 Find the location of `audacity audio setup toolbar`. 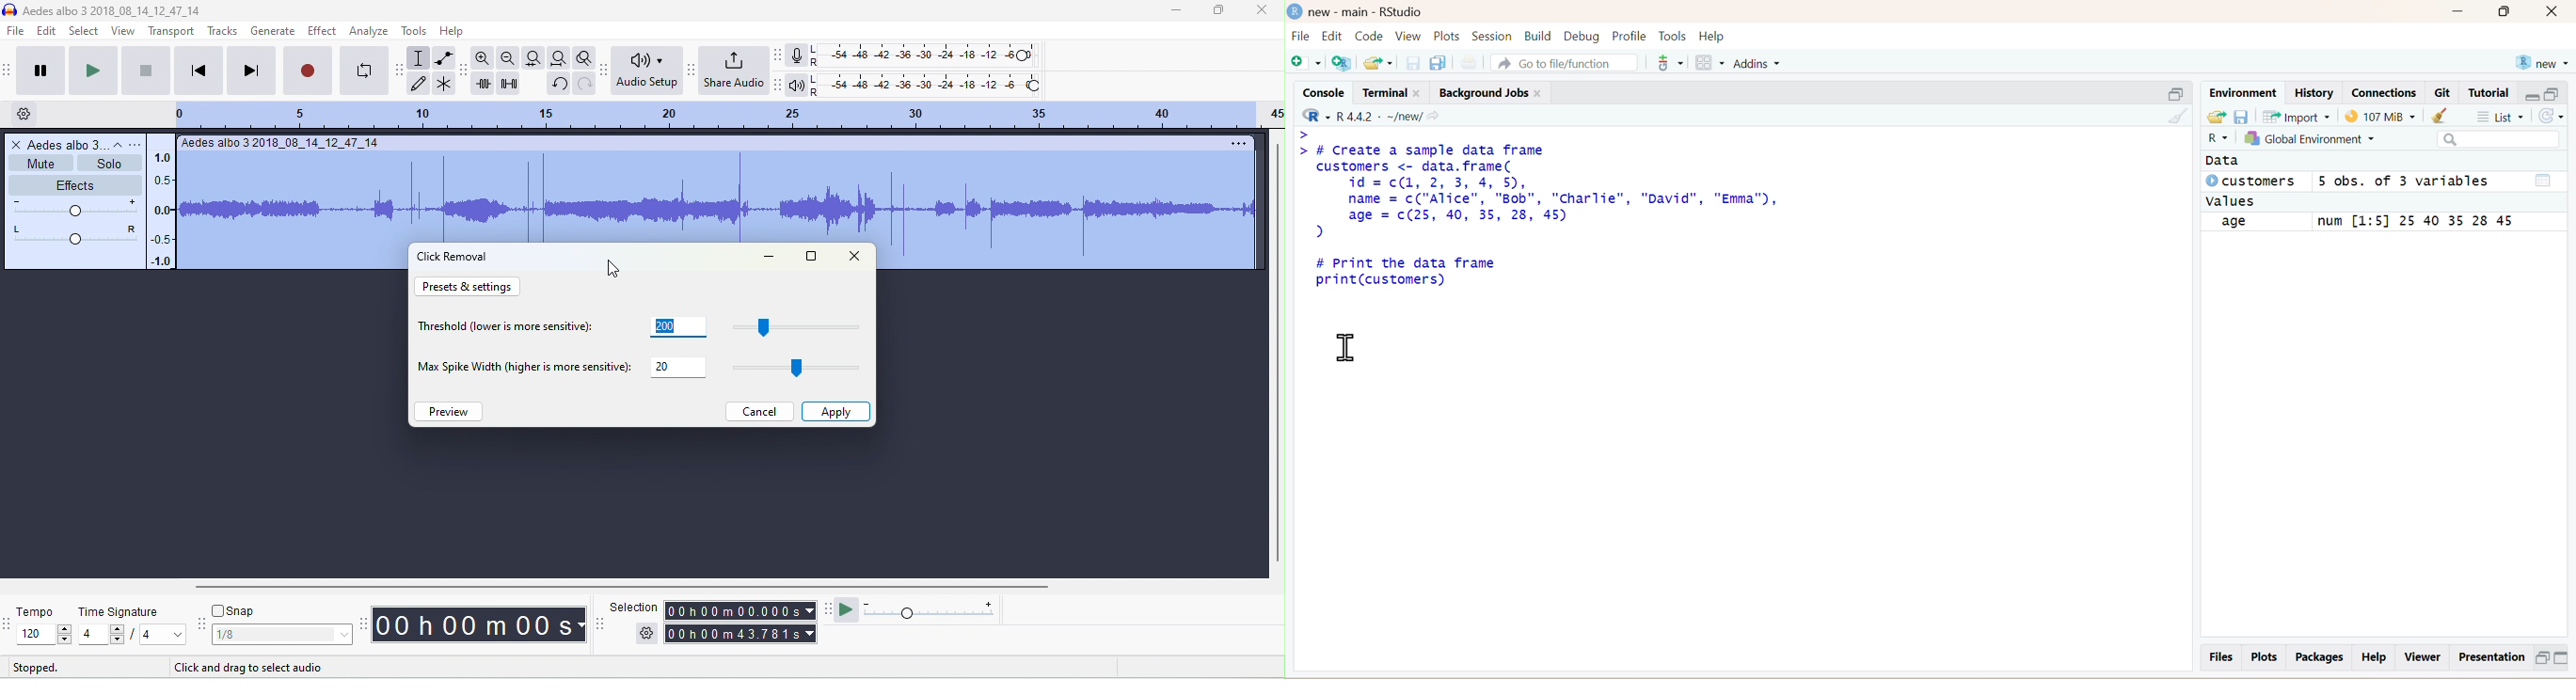

audacity audio setup toolbar is located at coordinates (604, 71).